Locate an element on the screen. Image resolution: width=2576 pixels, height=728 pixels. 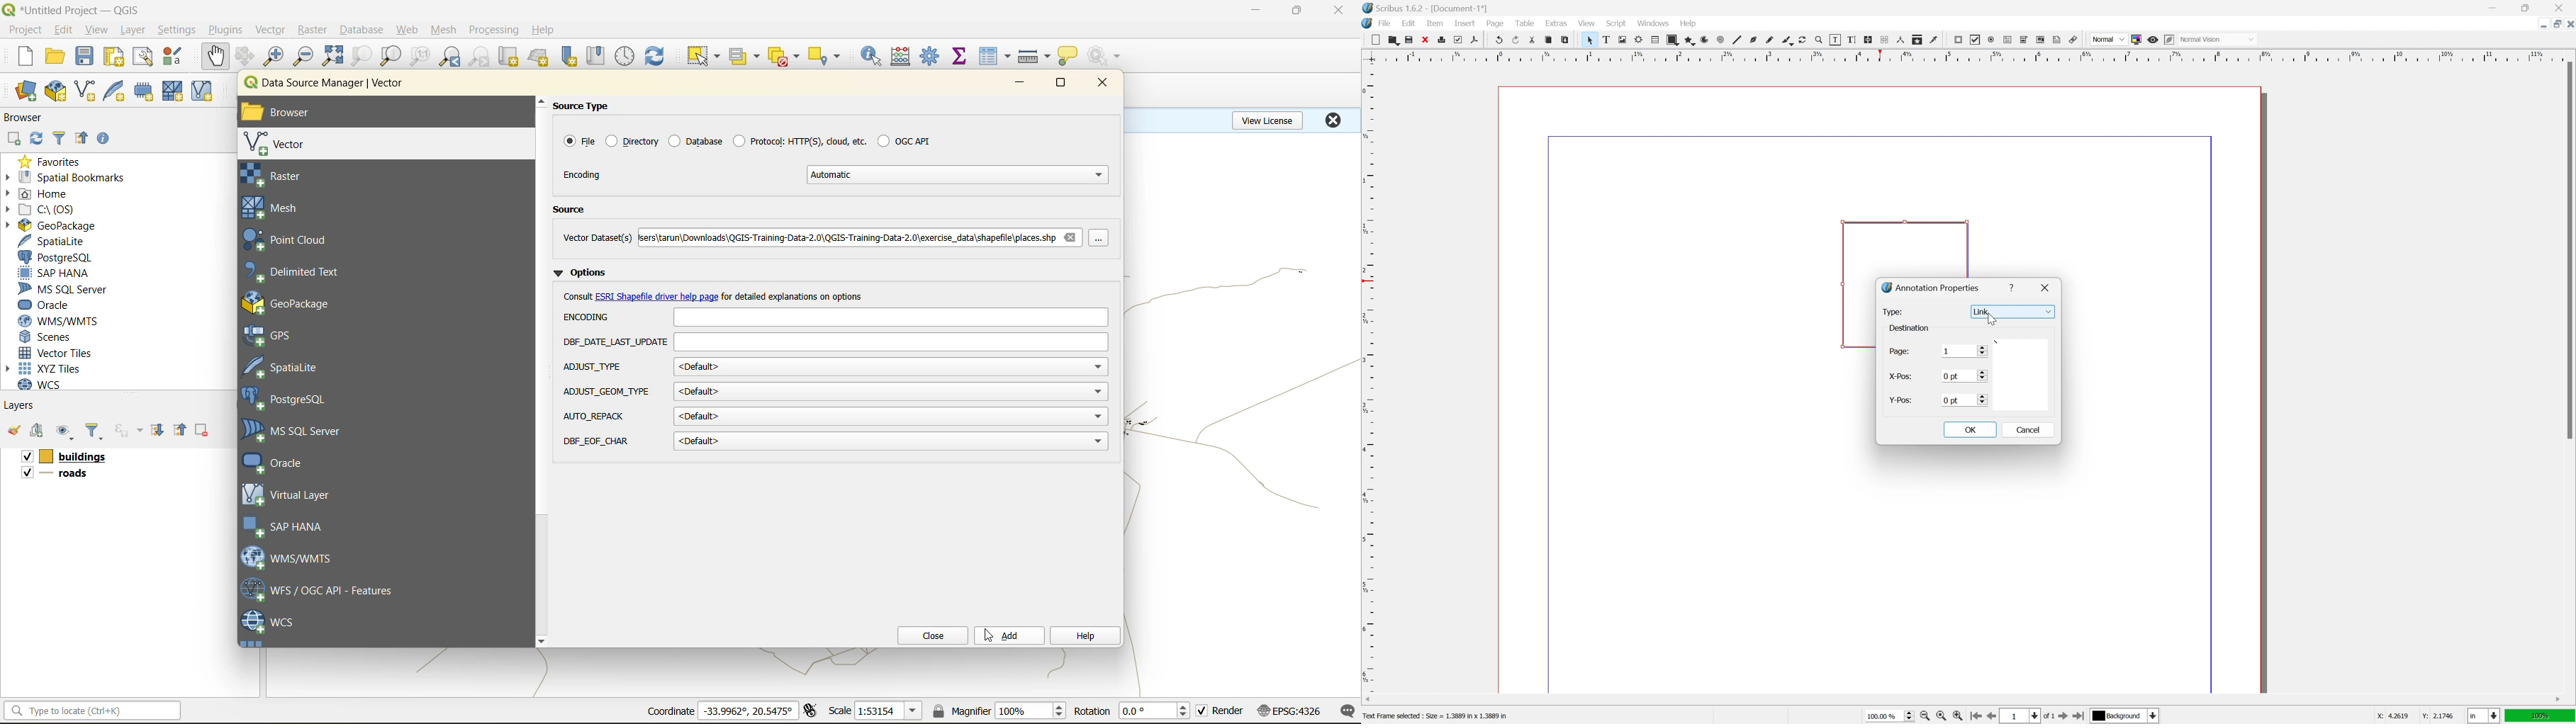
filter is located at coordinates (94, 432).